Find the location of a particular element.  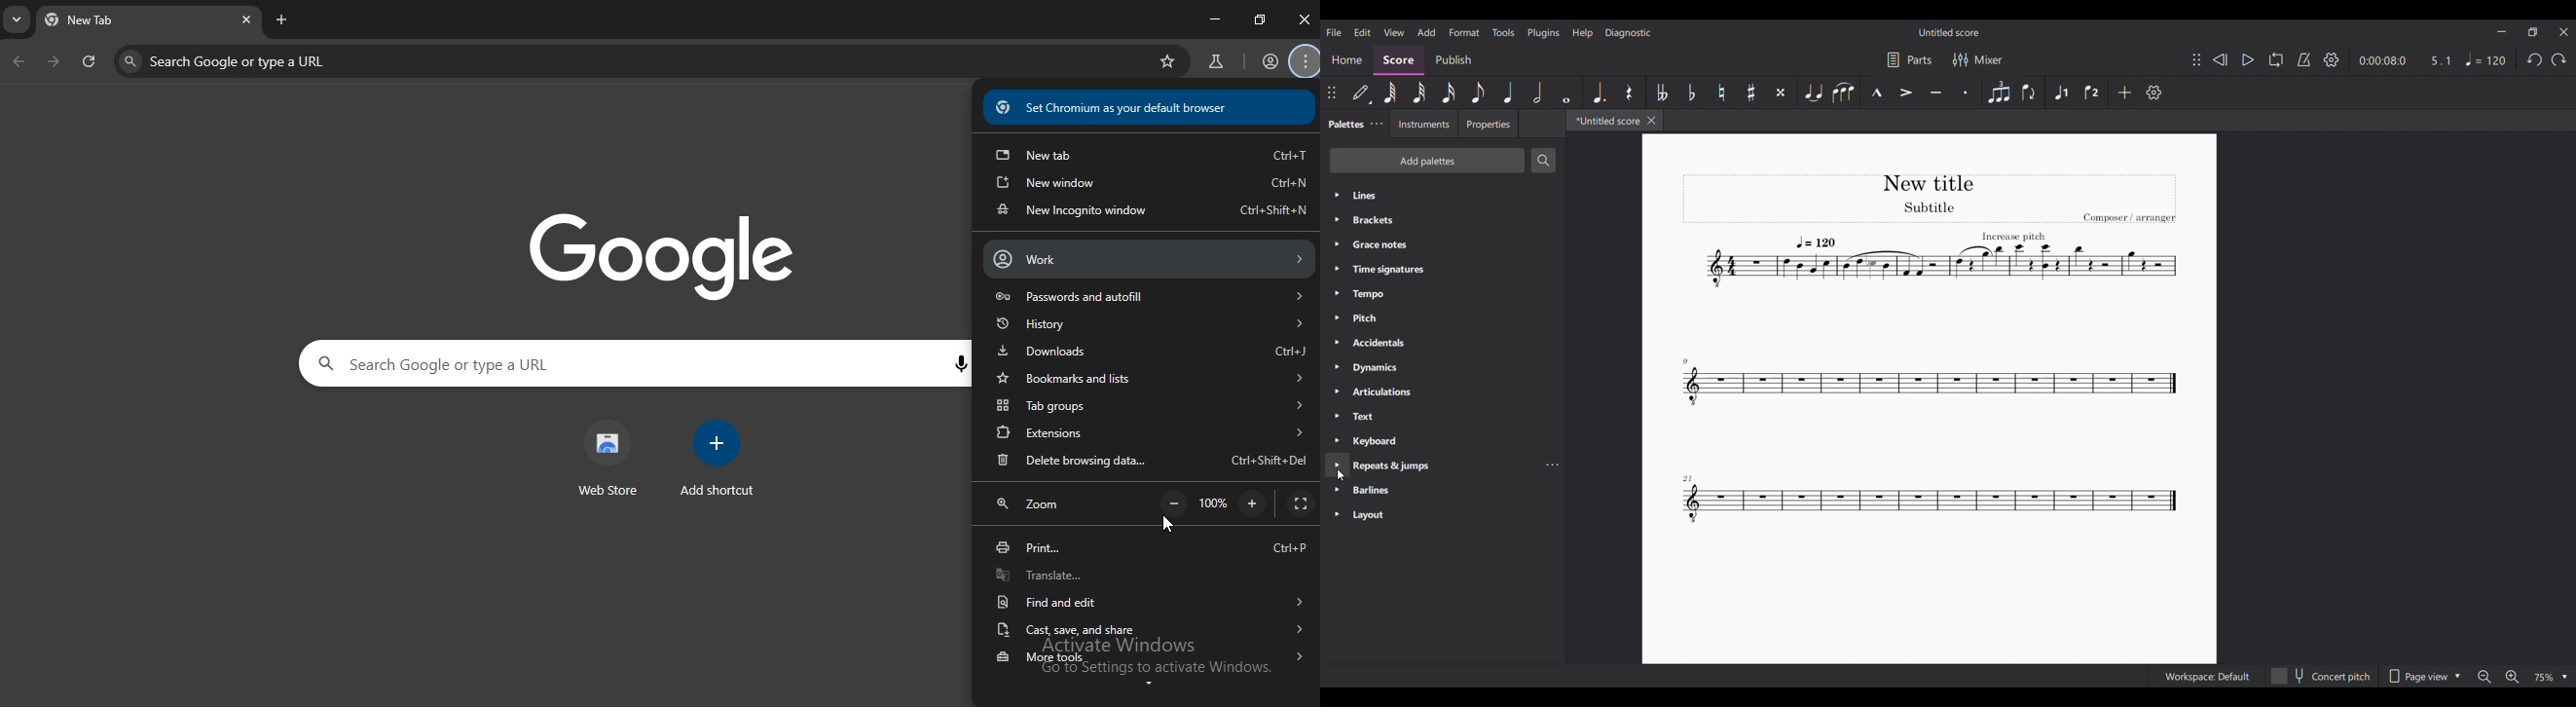

web store is located at coordinates (608, 459).